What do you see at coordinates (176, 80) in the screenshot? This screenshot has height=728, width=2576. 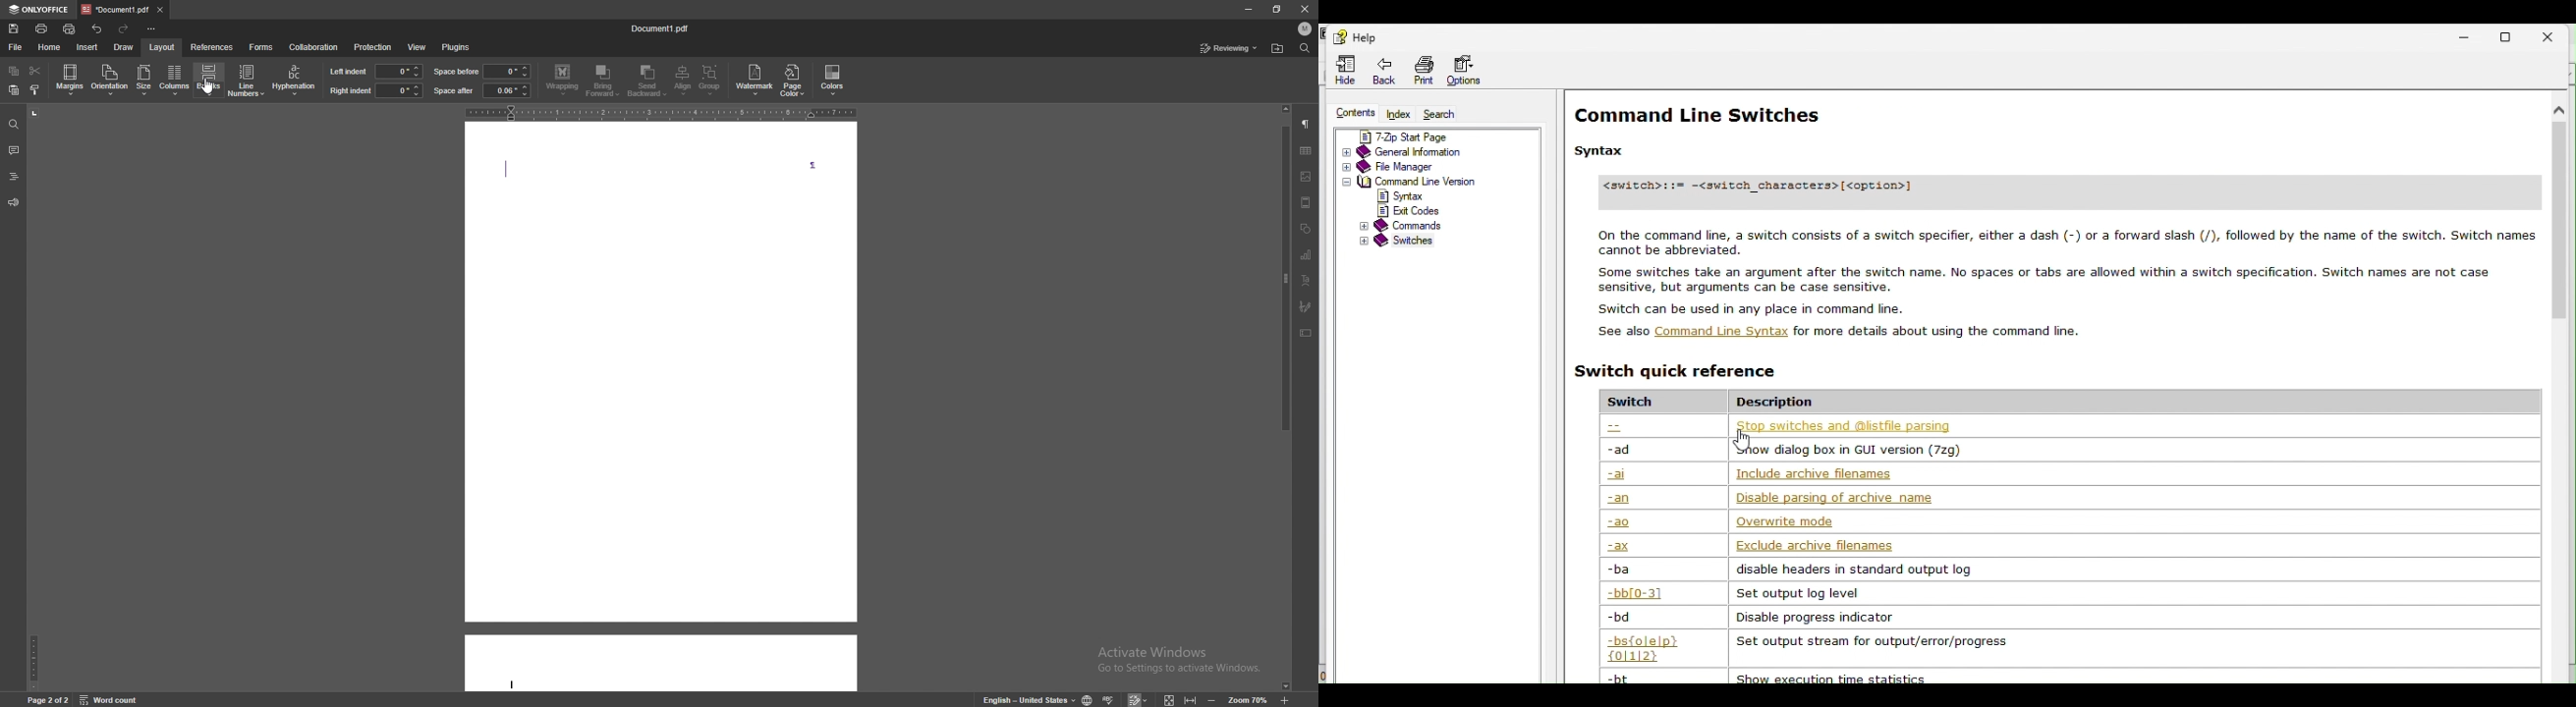 I see `columns` at bounding box center [176, 80].